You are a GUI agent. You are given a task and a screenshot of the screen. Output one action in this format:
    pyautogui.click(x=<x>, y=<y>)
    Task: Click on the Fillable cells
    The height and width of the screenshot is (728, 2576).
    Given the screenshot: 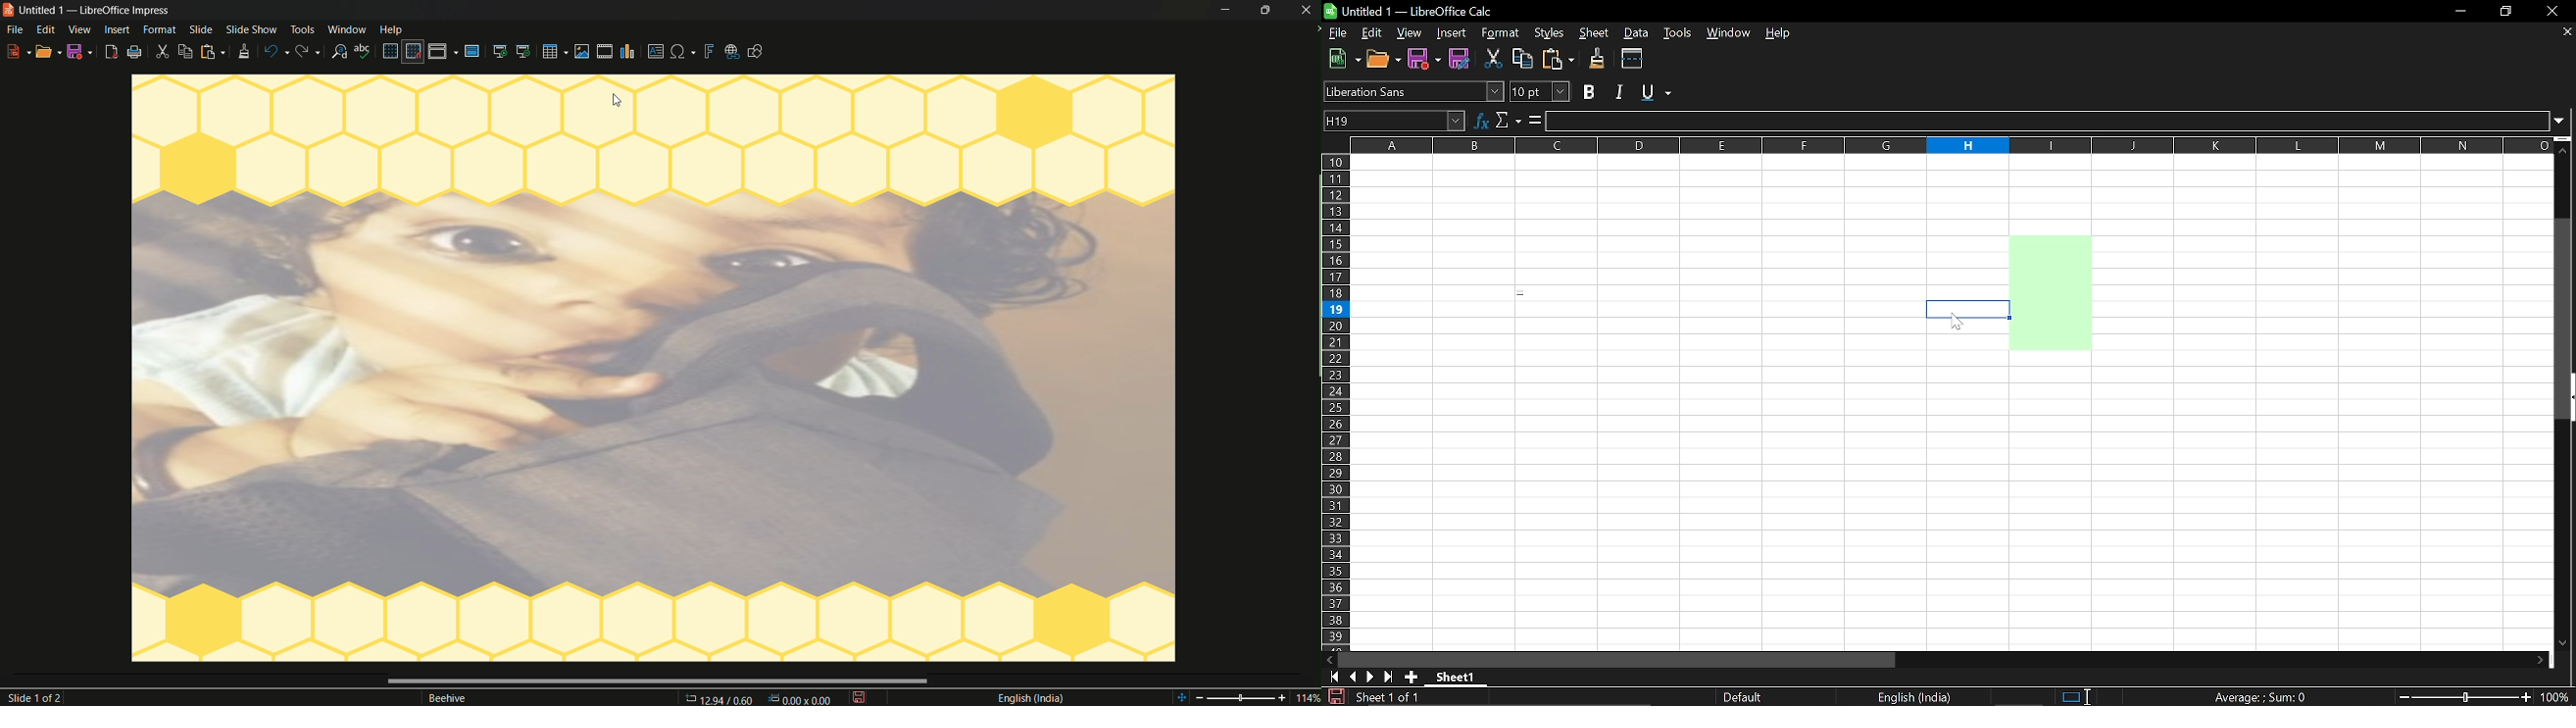 What is the action you would take?
    pyautogui.click(x=1639, y=309)
    